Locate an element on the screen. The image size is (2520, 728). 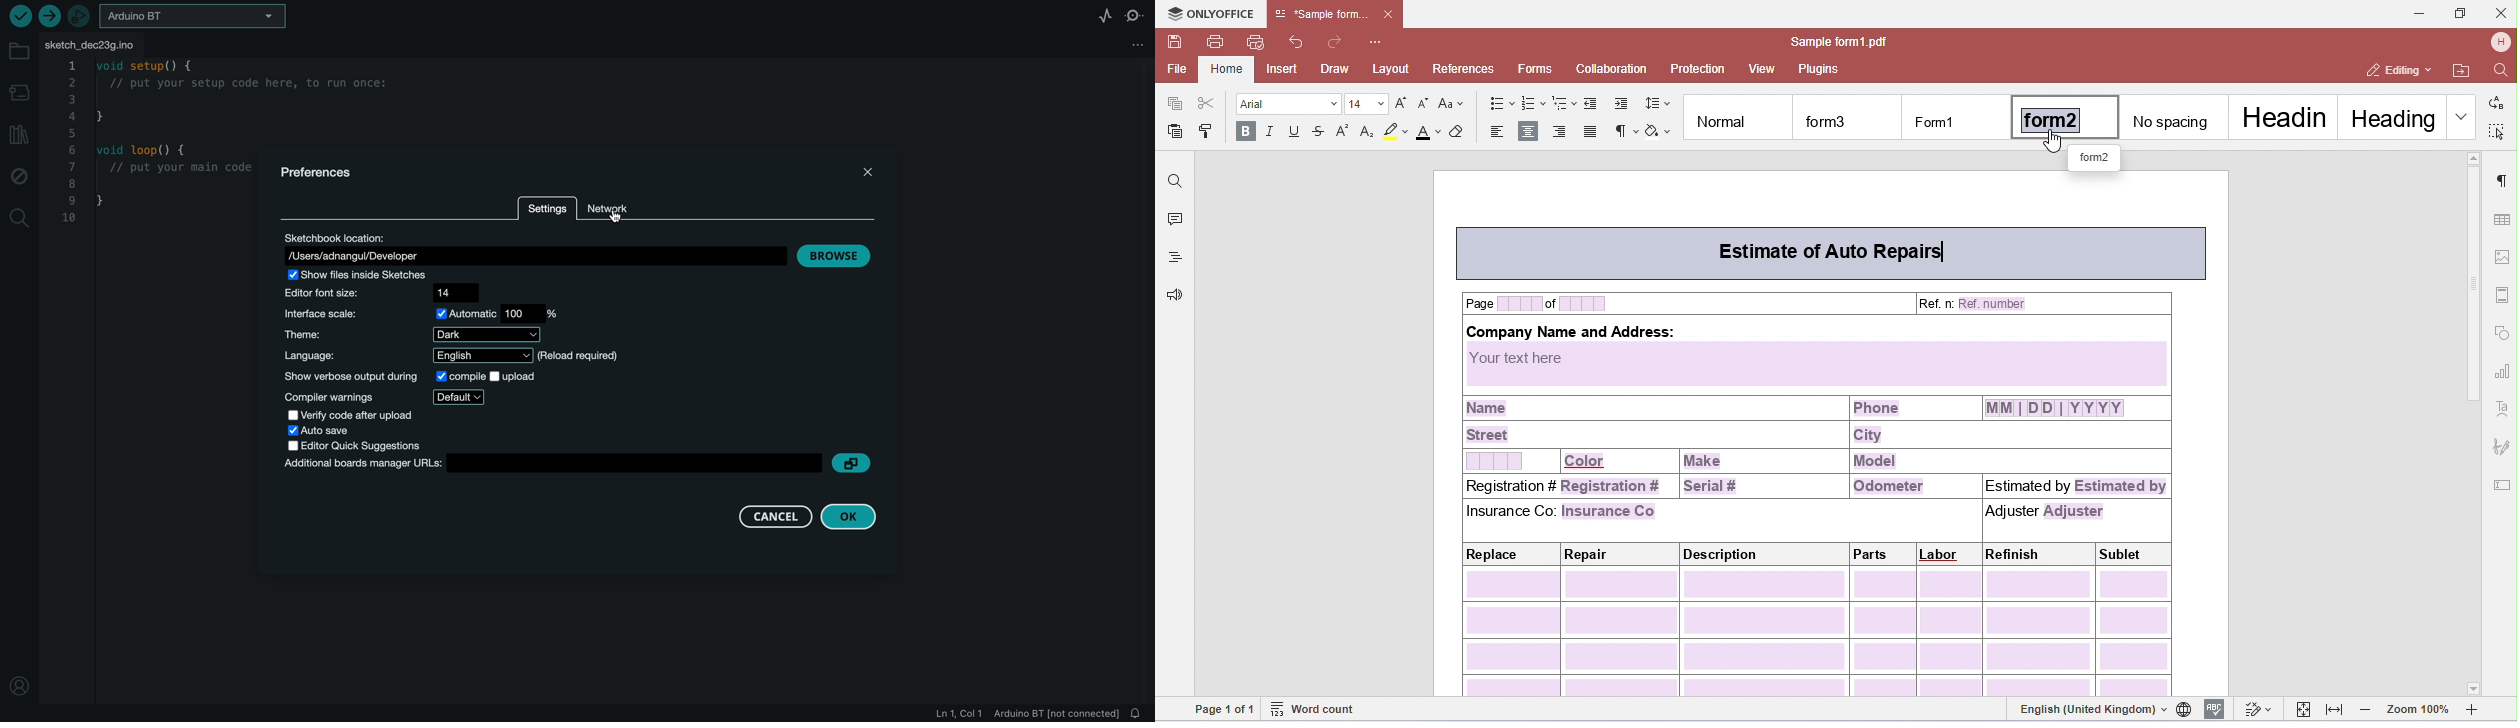
show output is located at coordinates (410, 377).